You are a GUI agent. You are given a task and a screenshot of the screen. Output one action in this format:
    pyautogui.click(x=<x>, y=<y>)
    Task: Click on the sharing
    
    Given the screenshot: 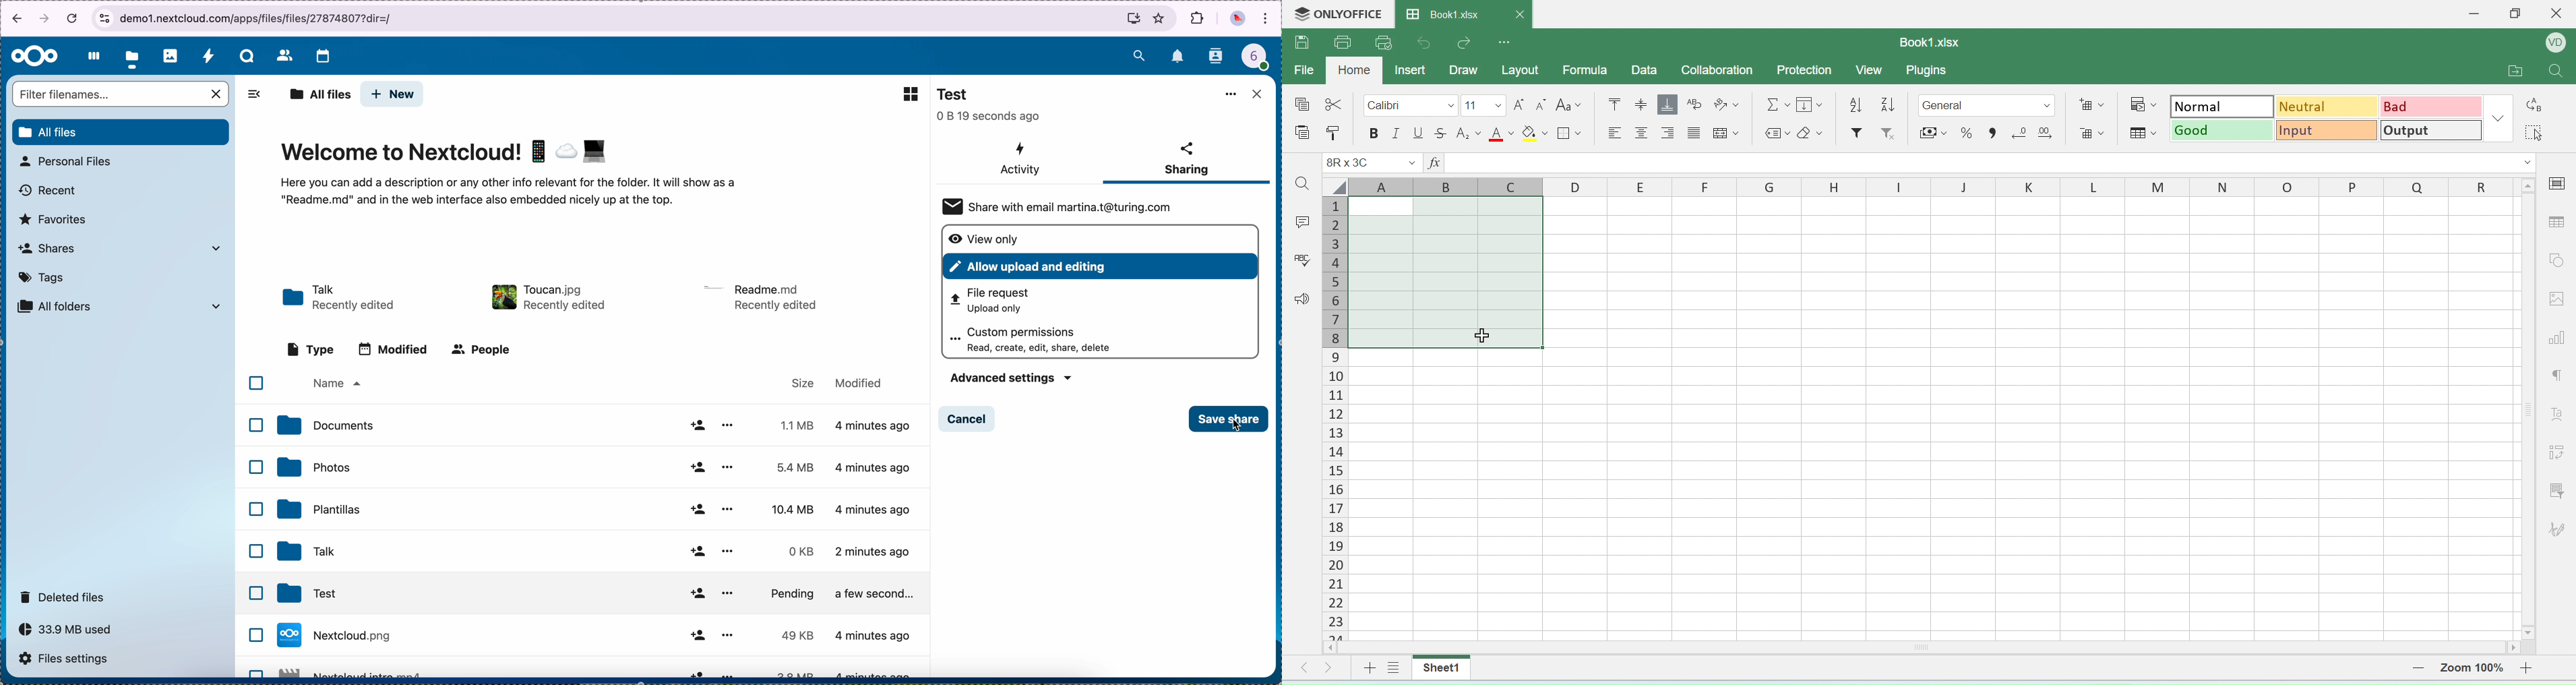 What is the action you would take?
    pyautogui.click(x=1186, y=161)
    